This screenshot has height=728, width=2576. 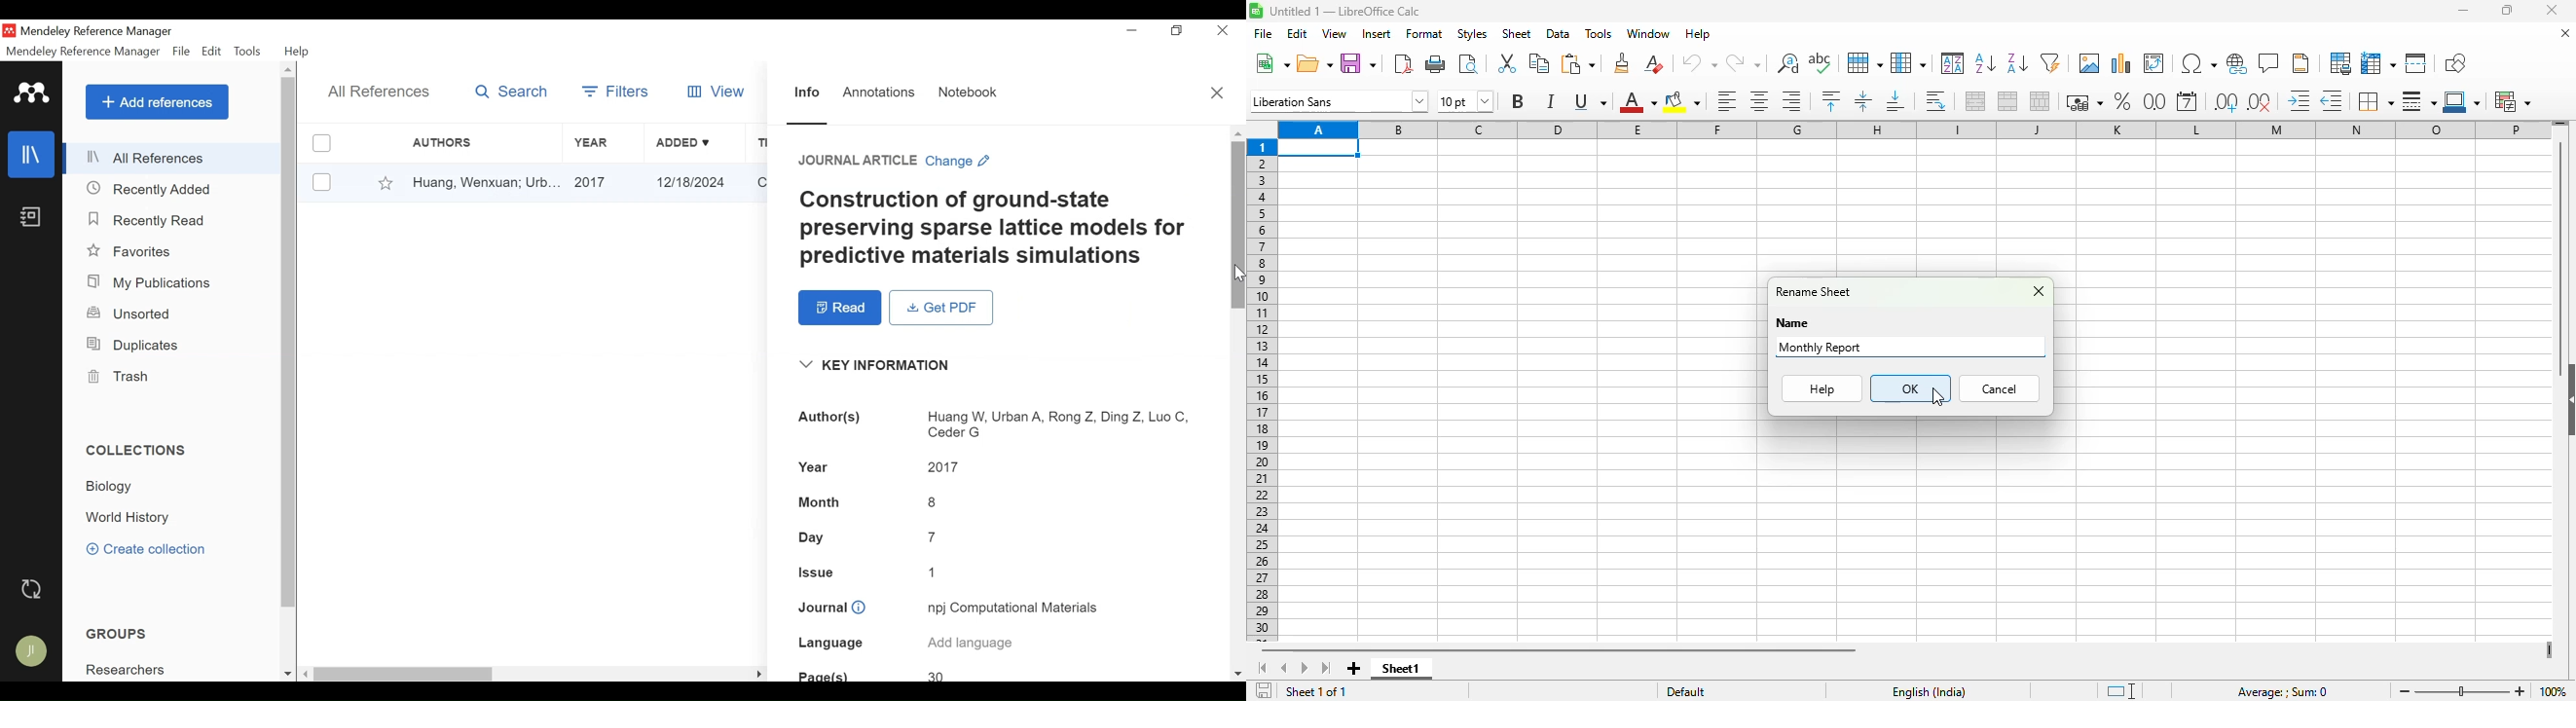 I want to click on Year, so click(x=602, y=143).